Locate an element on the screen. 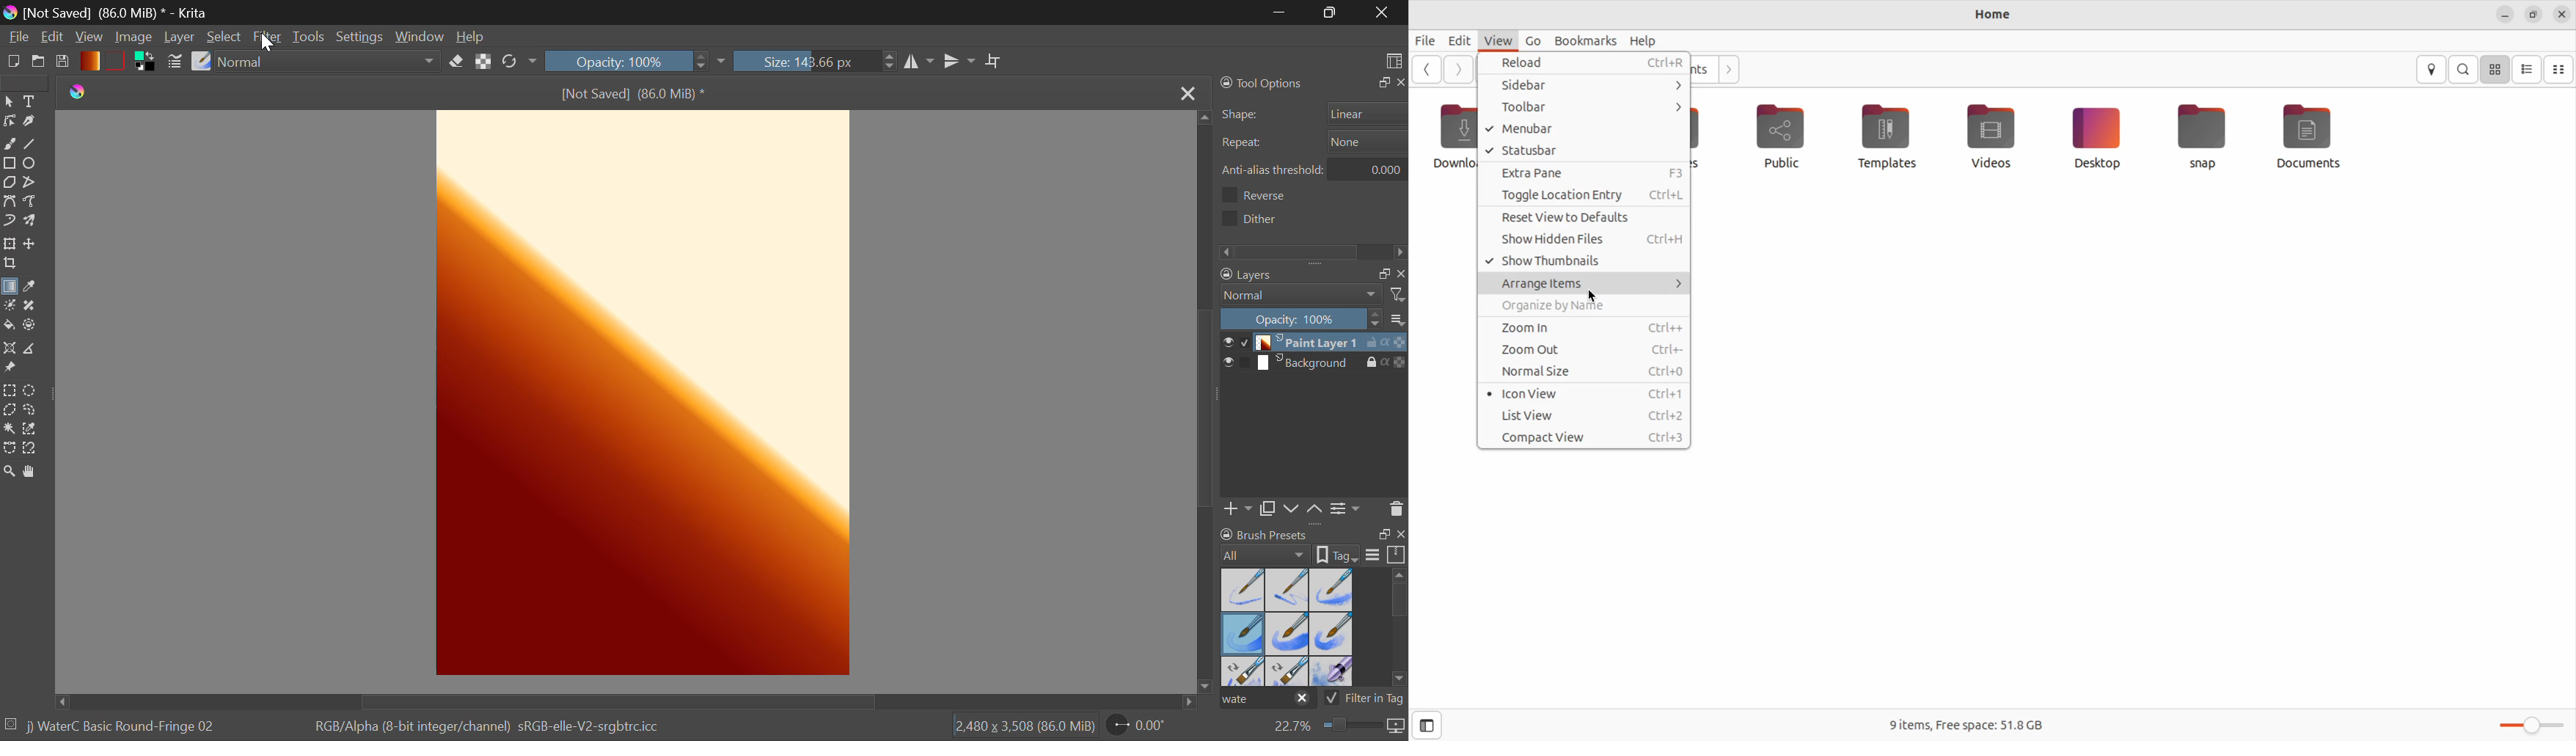 This screenshot has width=2576, height=756. Videos is located at coordinates (1989, 134).